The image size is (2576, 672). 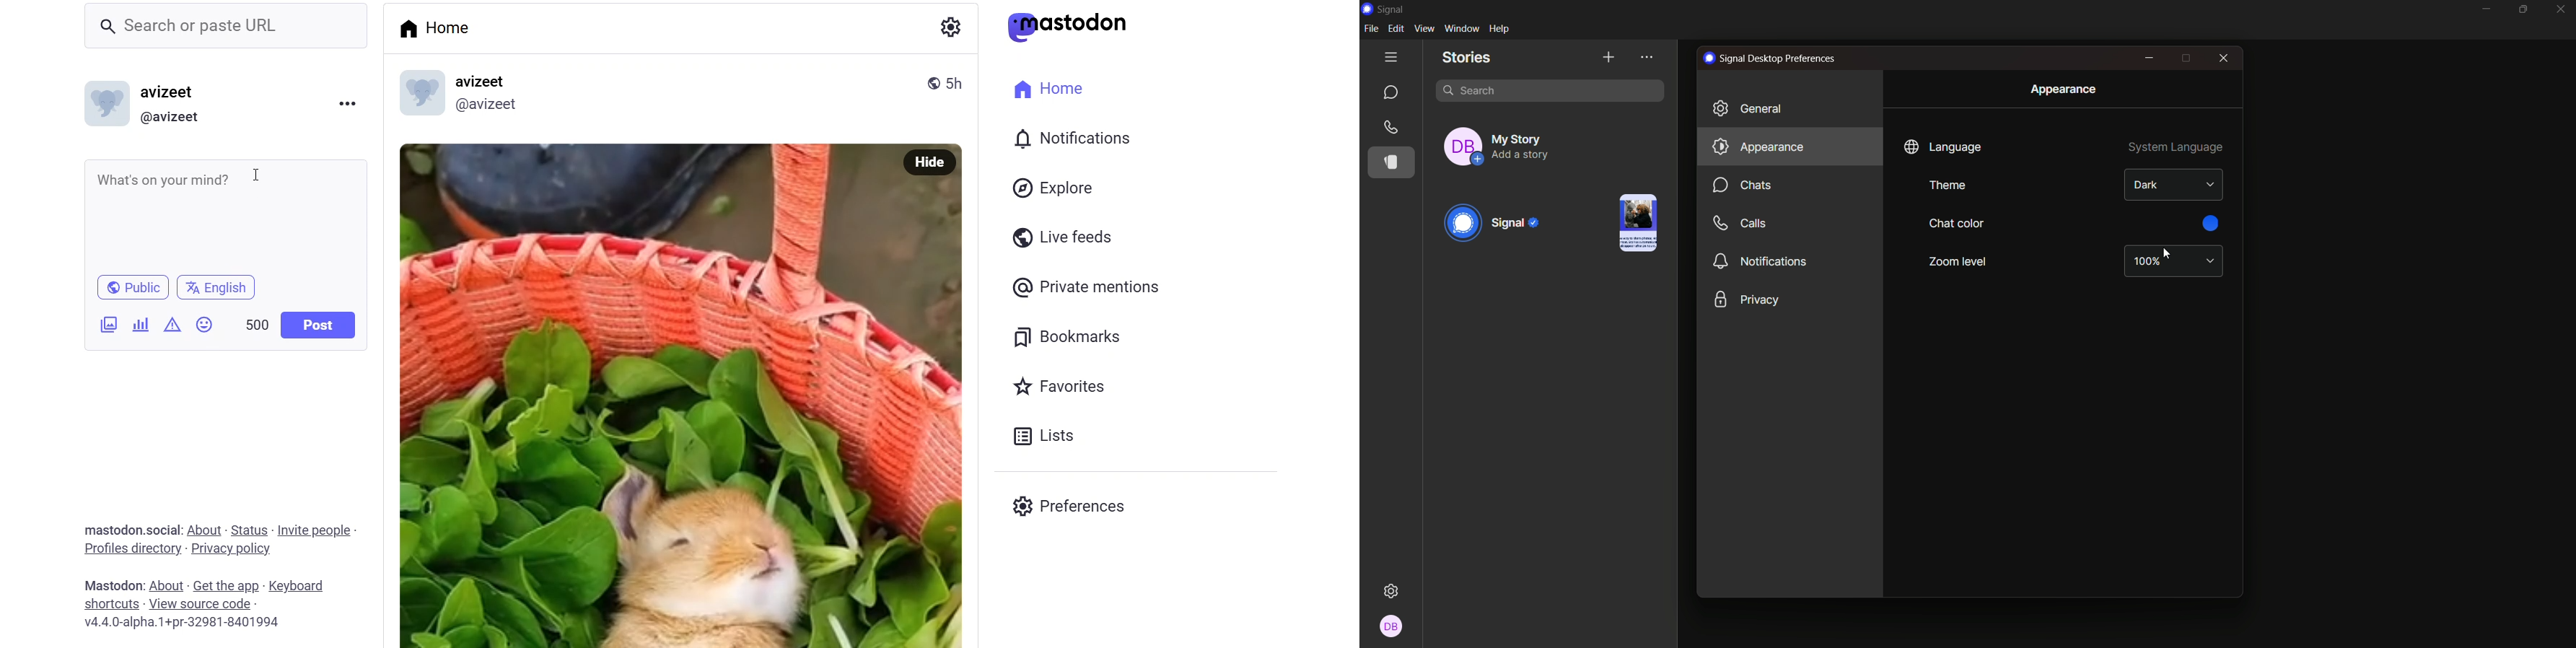 I want to click on private mention, so click(x=1092, y=288).